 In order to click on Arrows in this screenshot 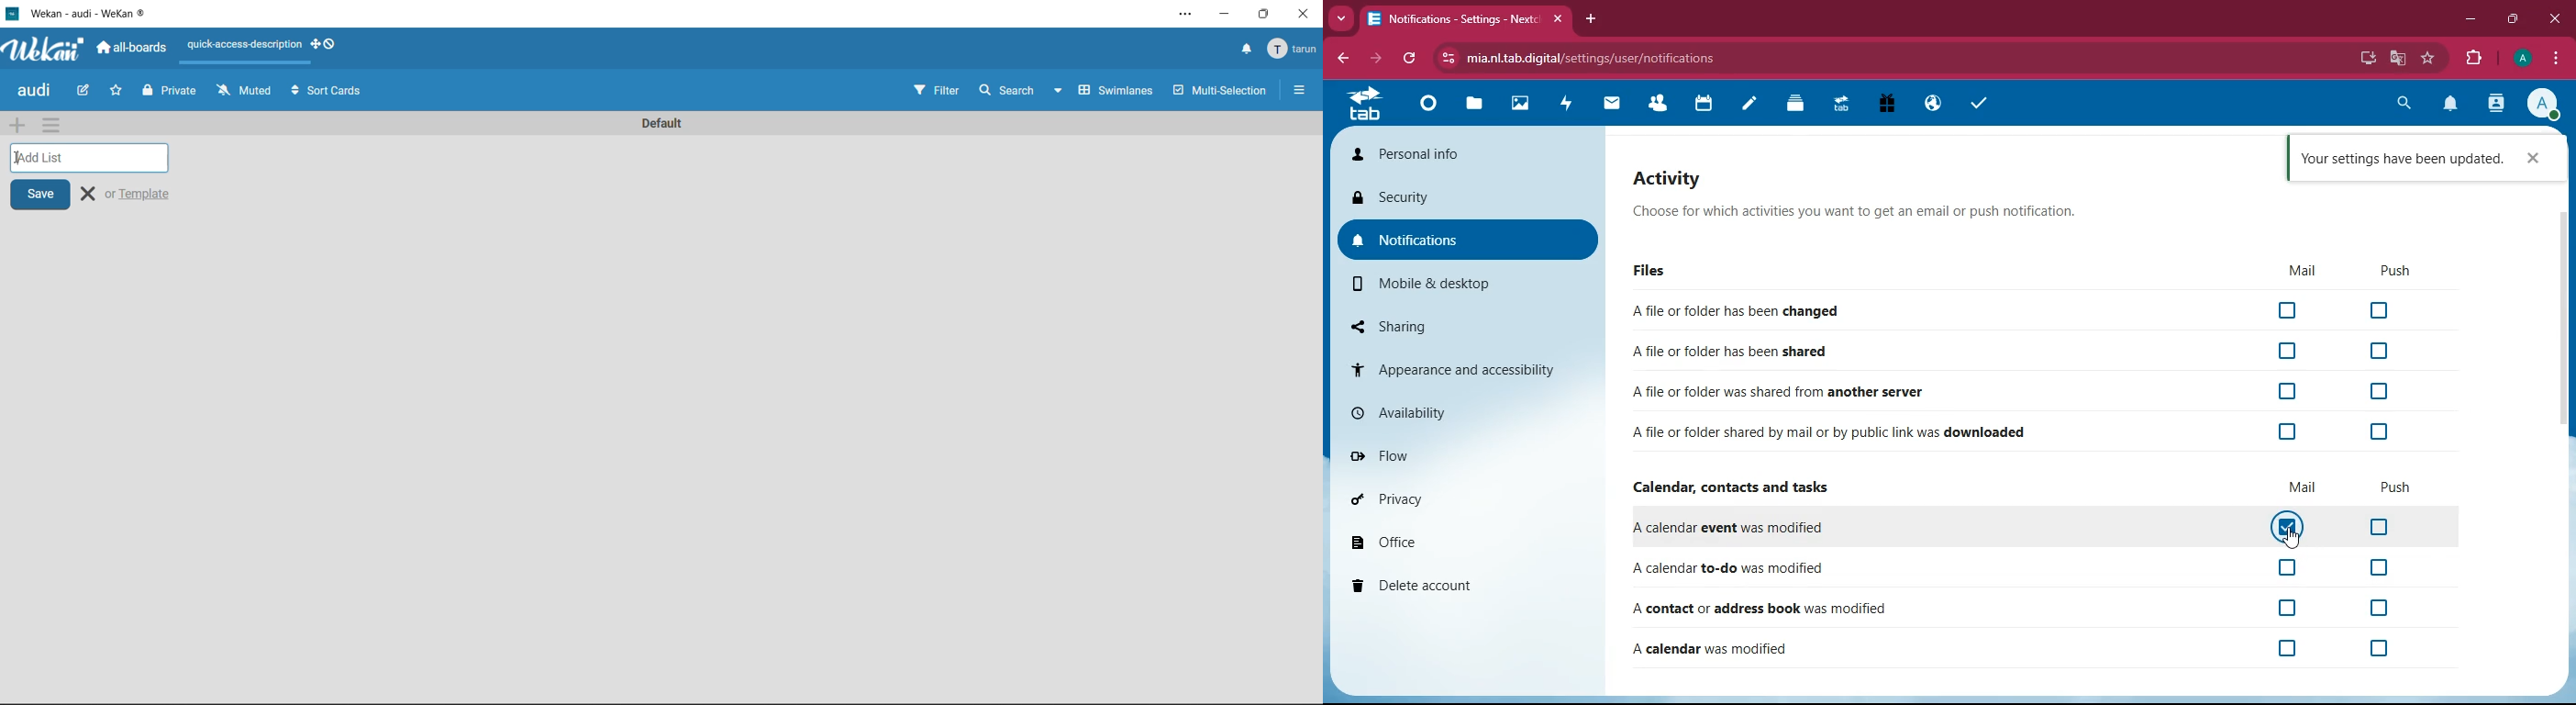, I will do `click(292, 92)`.